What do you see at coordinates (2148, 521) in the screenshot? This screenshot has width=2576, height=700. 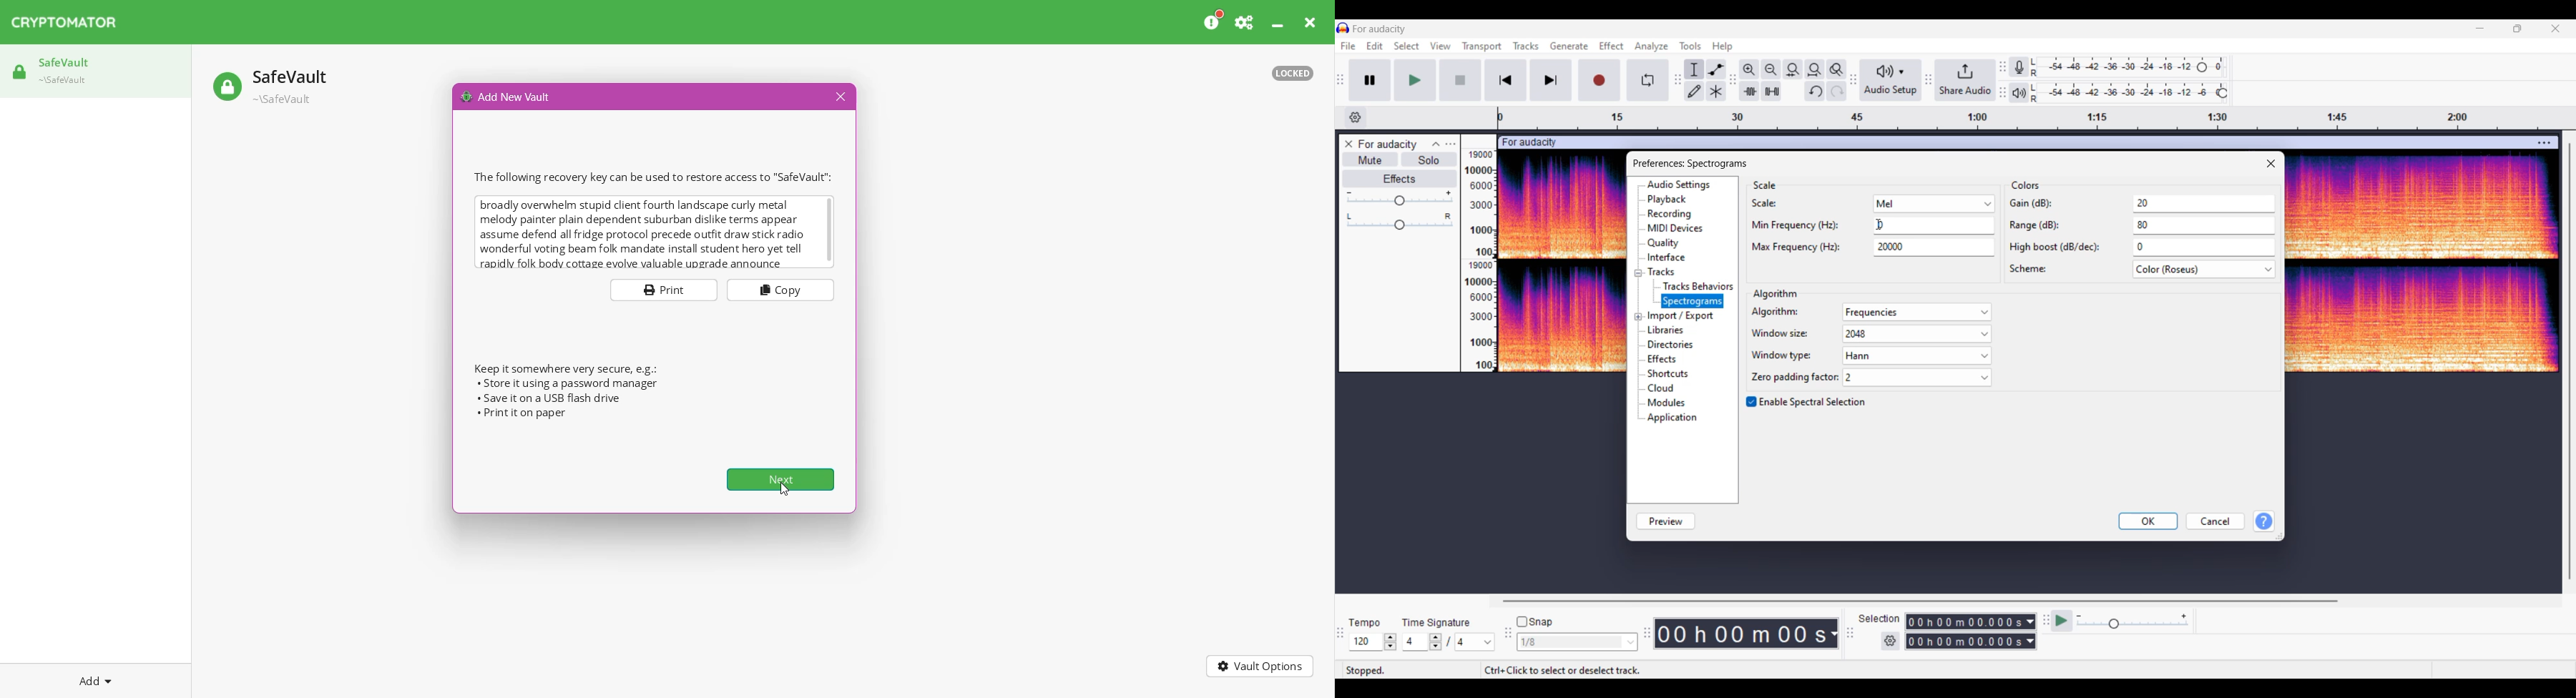 I see `OK` at bounding box center [2148, 521].